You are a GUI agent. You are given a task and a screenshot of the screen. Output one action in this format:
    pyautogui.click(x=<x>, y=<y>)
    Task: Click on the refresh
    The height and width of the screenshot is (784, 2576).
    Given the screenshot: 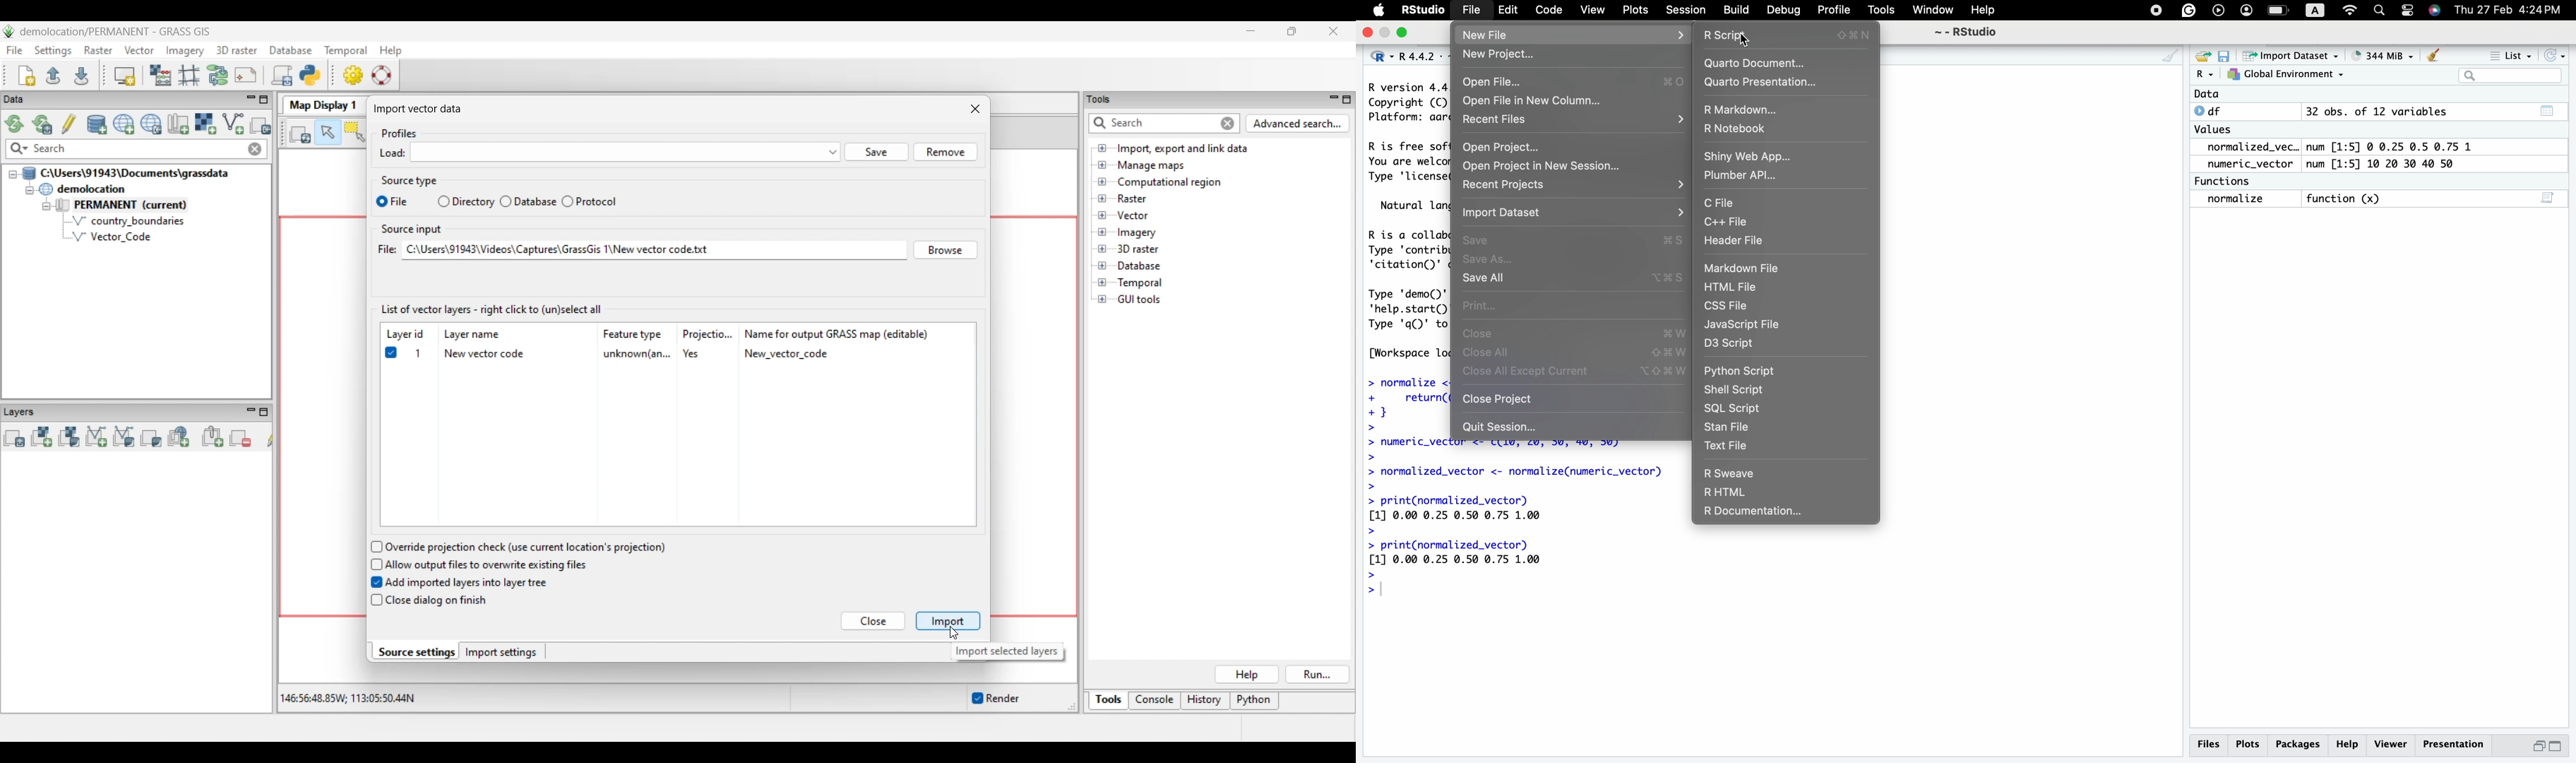 What is the action you would take?
    pyautogui.click(x=2552, y=55)
    